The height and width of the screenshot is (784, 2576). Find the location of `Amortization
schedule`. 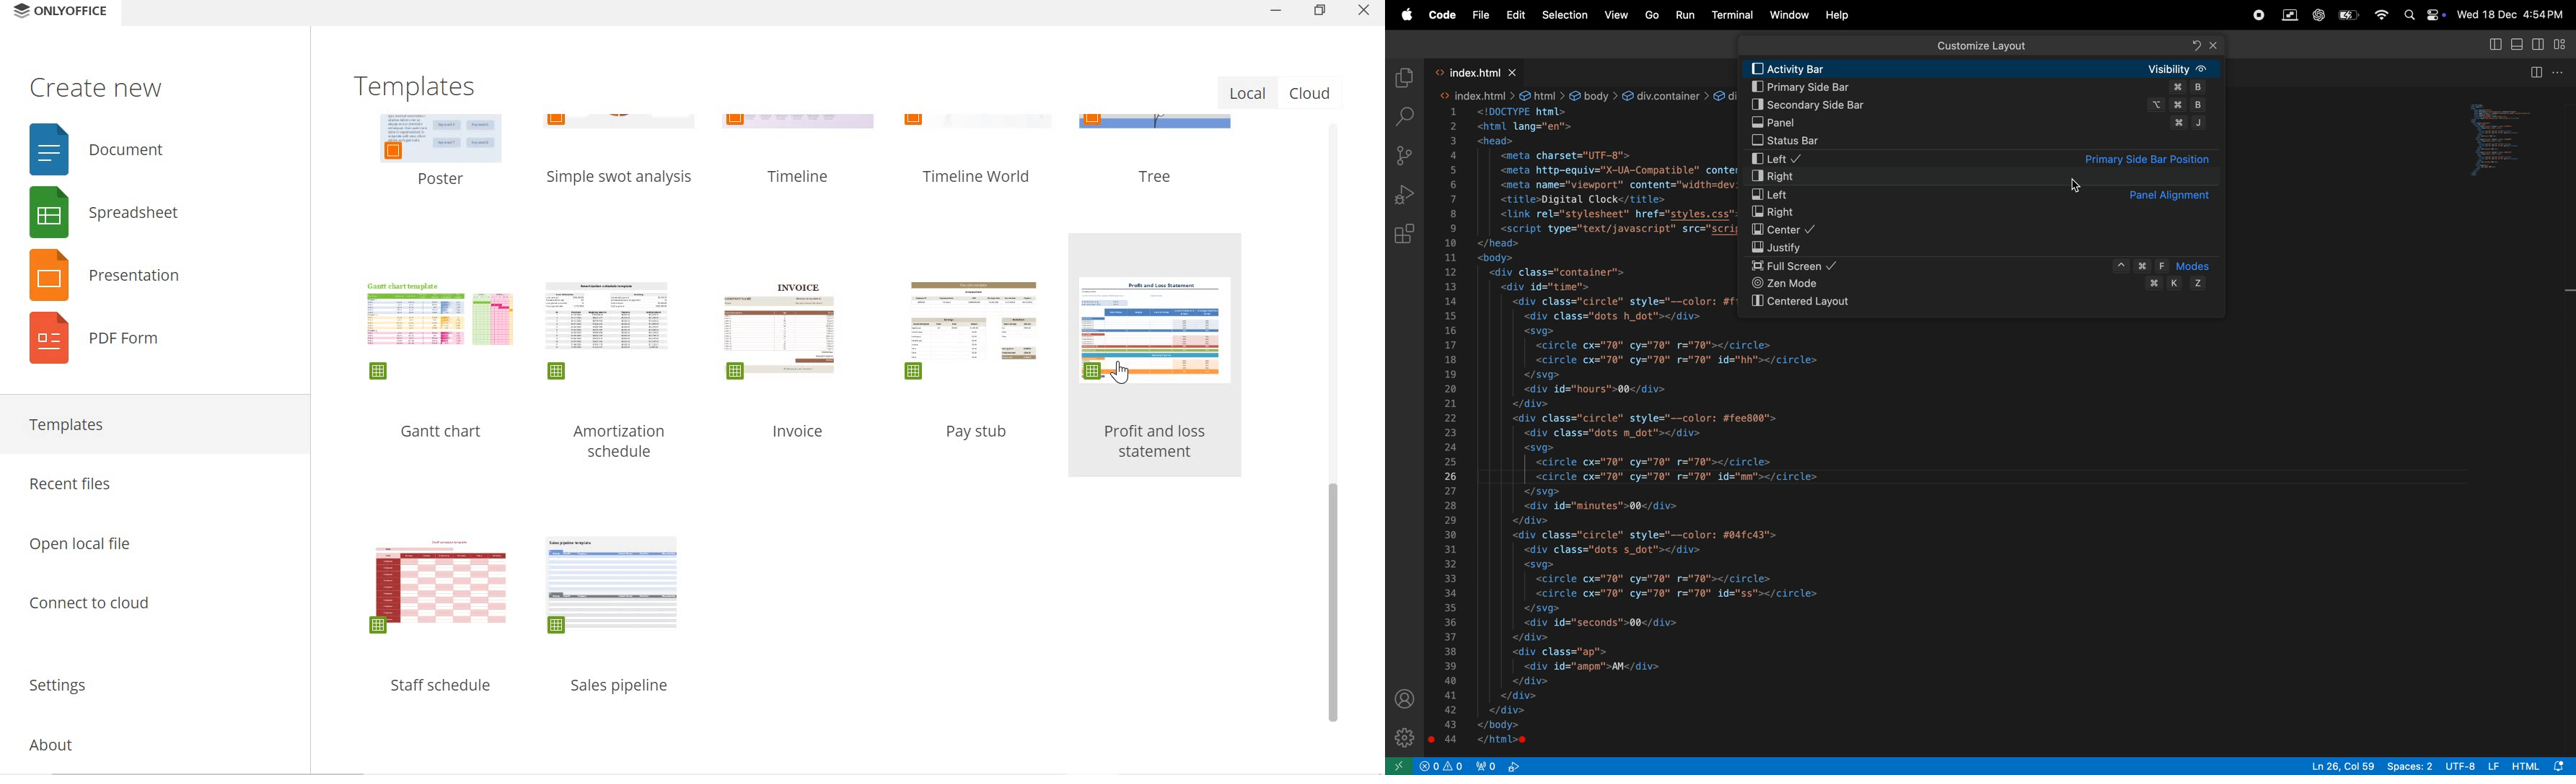

Amortization
schedule is located at coordinates (619, 441).